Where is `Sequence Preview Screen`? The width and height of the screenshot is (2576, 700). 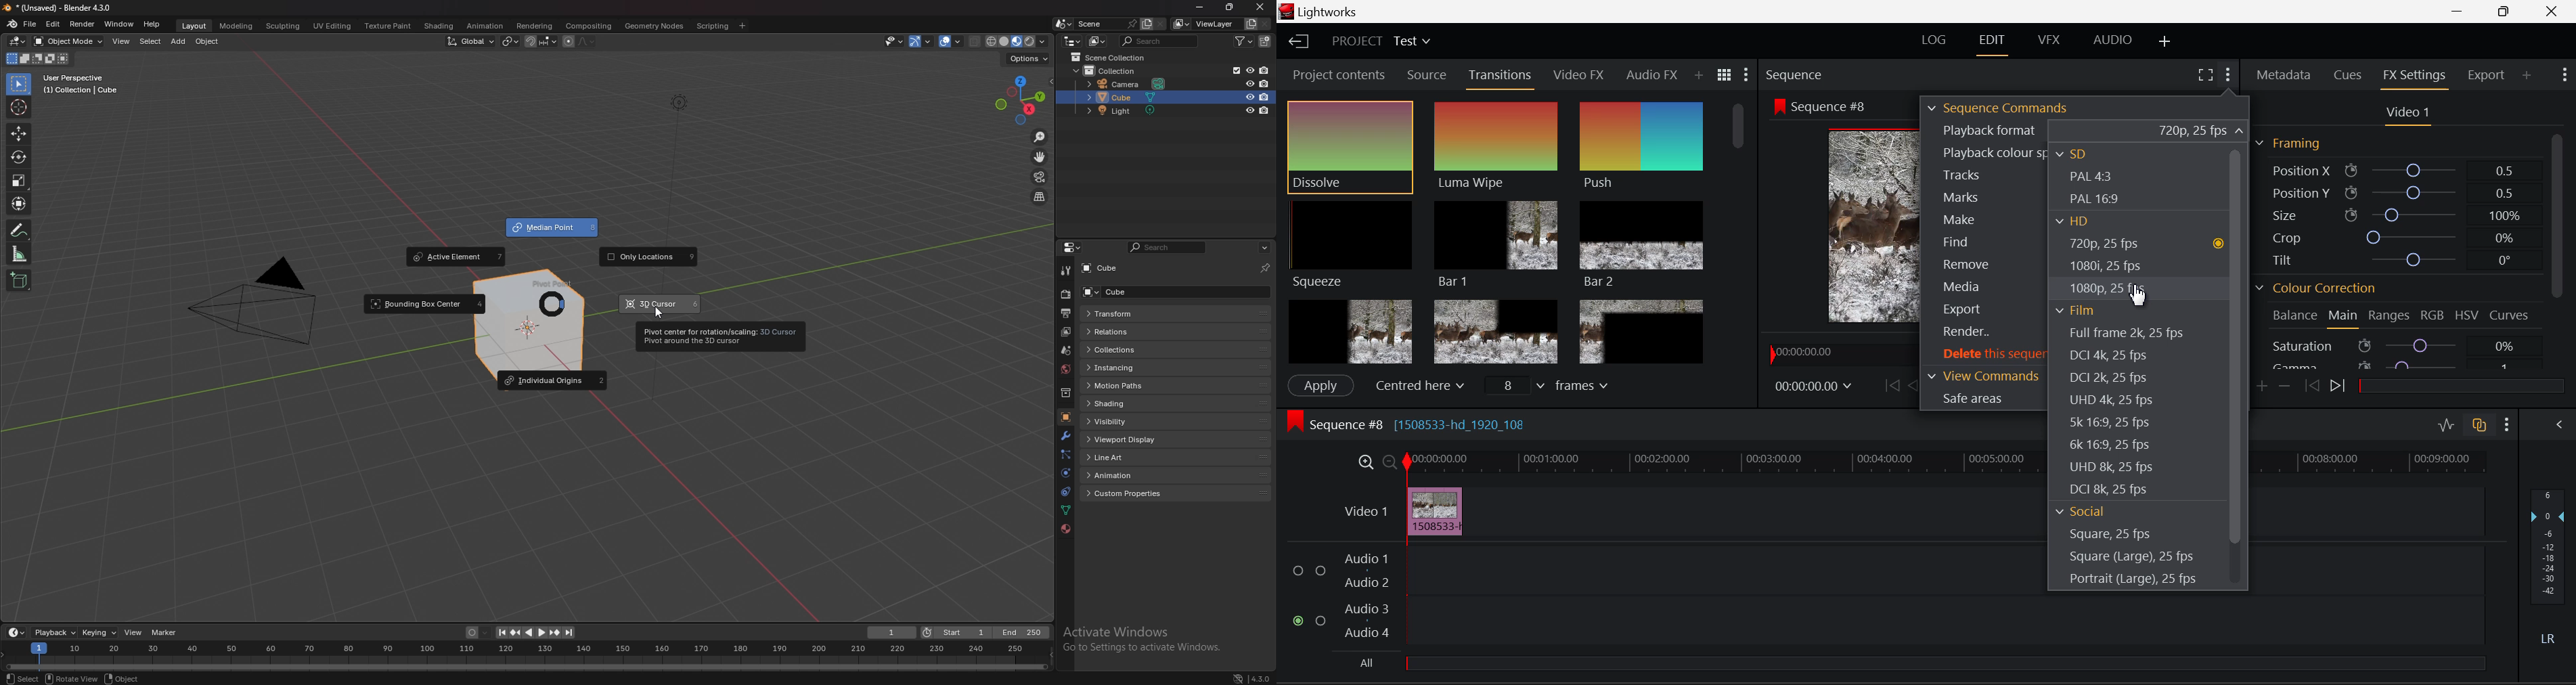 Sequence Preview Screen is located at coordinates (1841, 226).